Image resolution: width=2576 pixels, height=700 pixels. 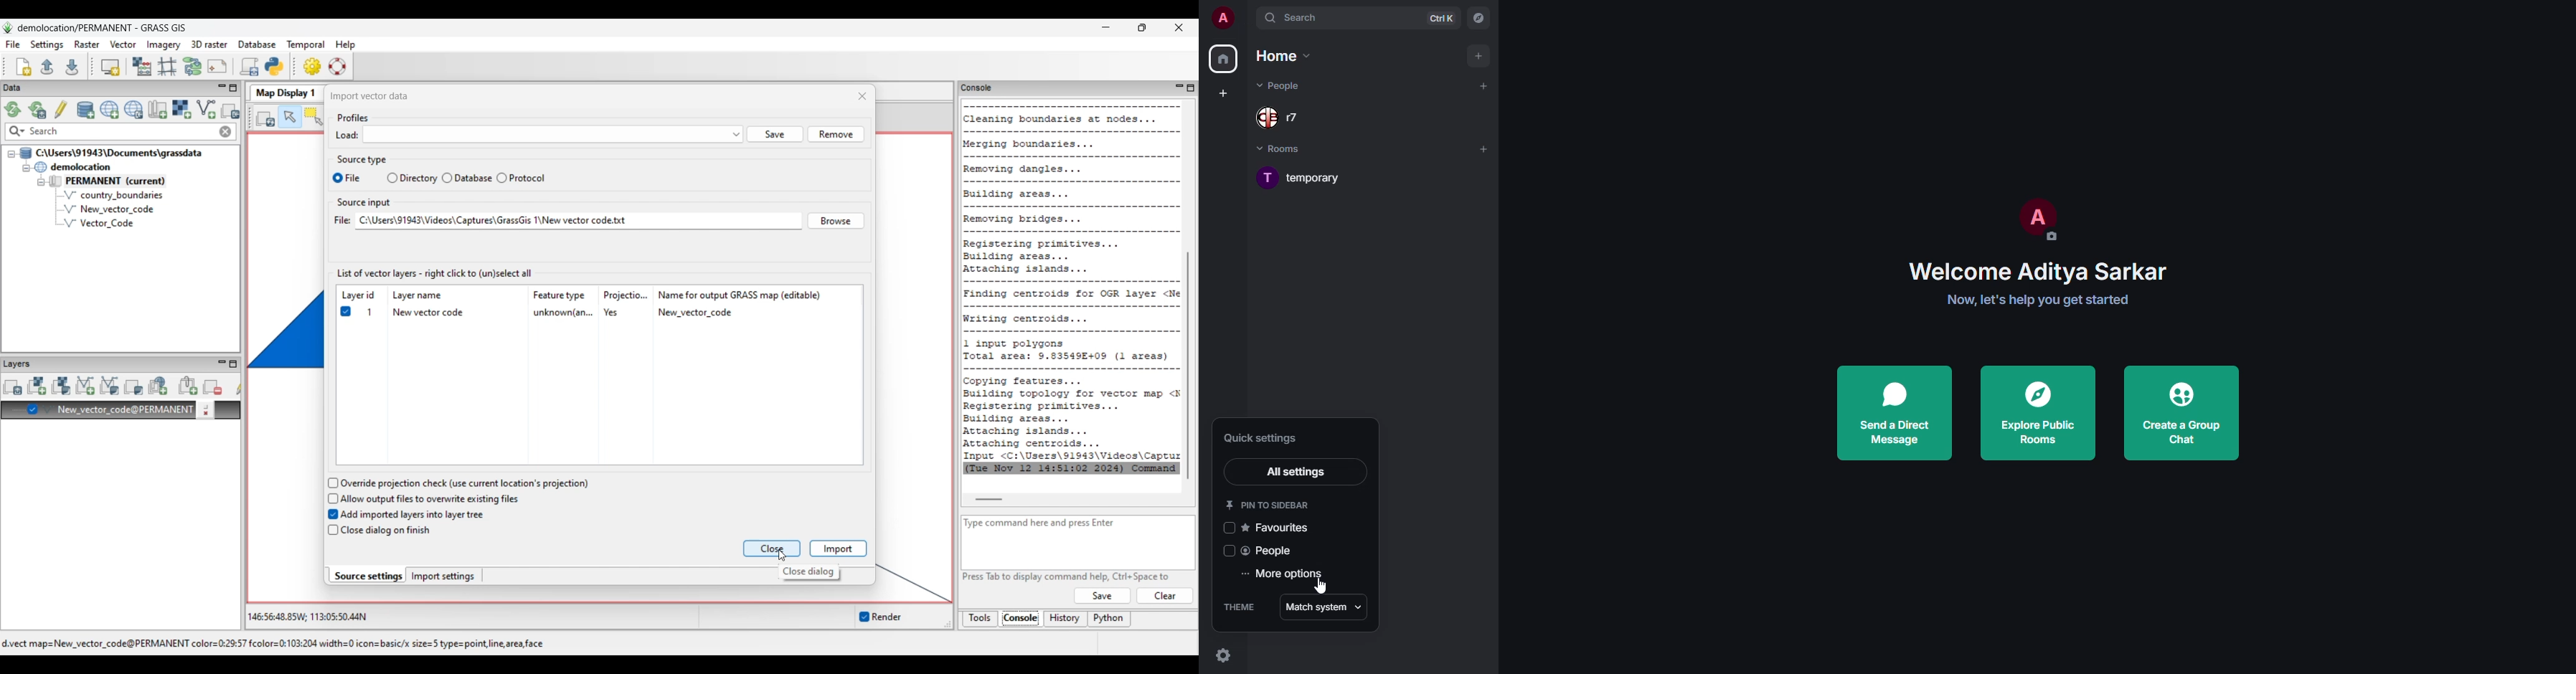 What do you see at coordinates (2034, 217) in the screenshot?
I see `profile pic` at bounding box center [2034, 217].